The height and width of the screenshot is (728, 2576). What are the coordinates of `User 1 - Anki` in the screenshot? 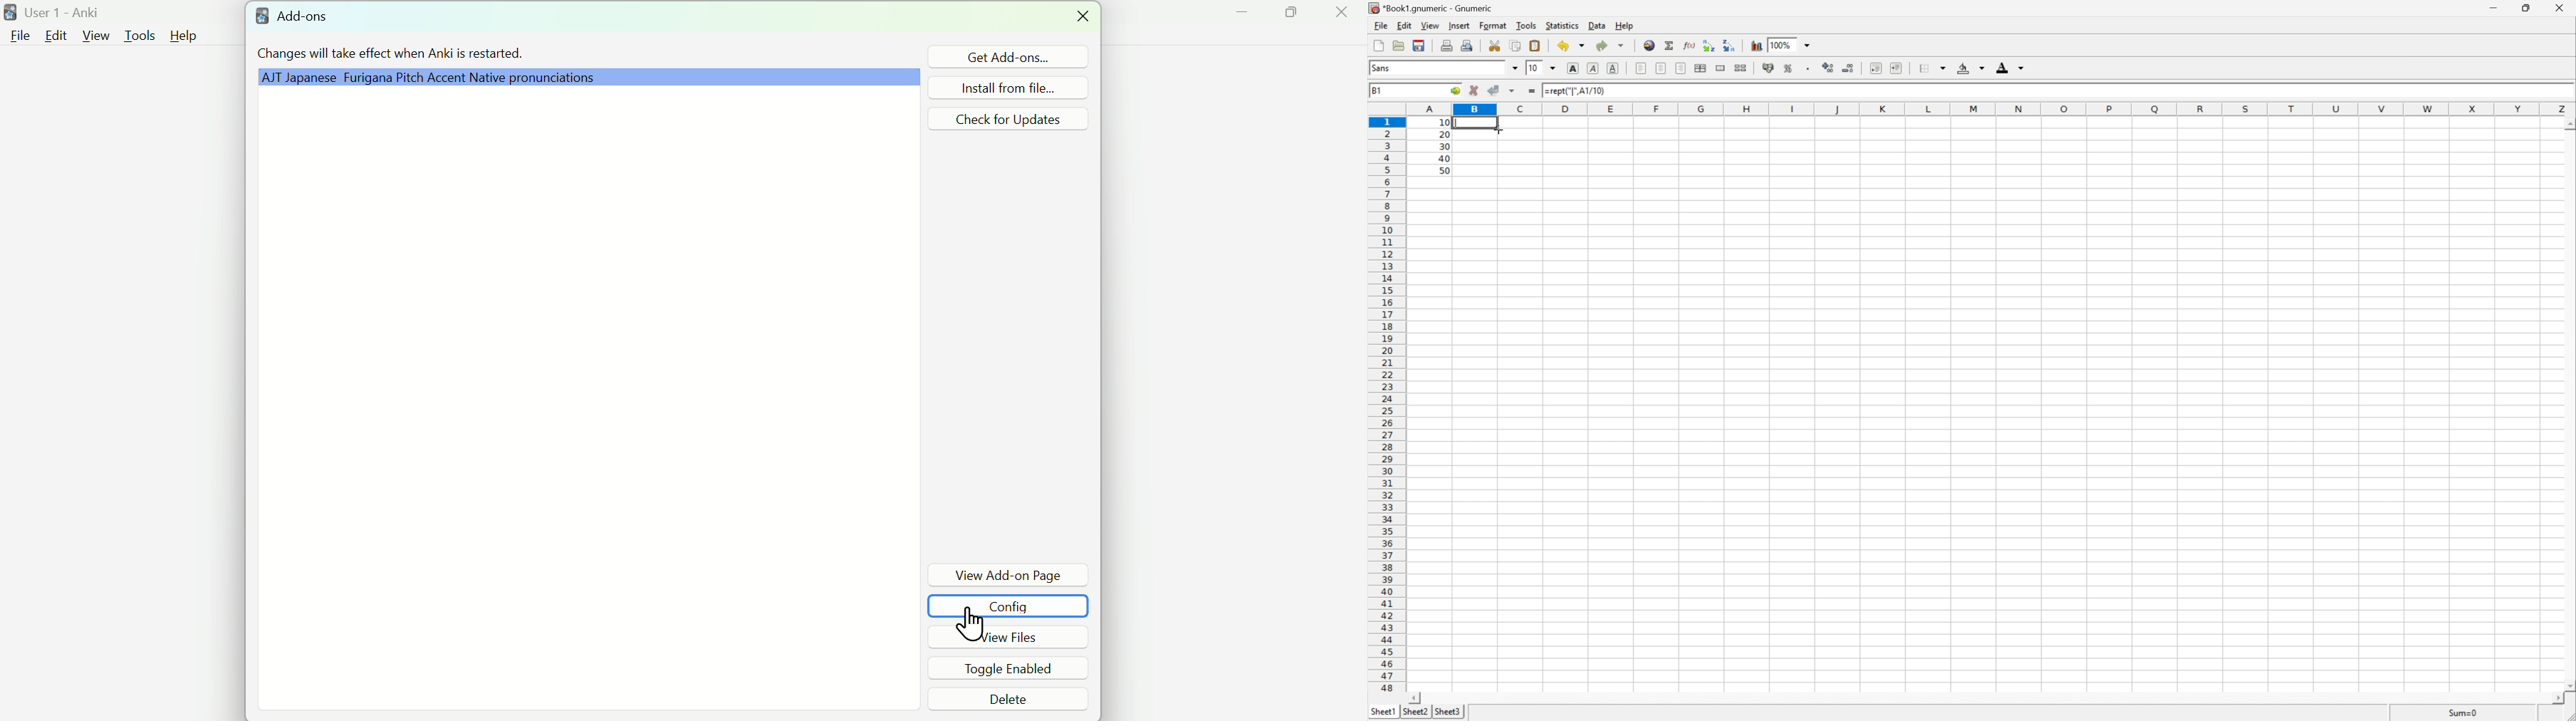 It's located at (56, 11).